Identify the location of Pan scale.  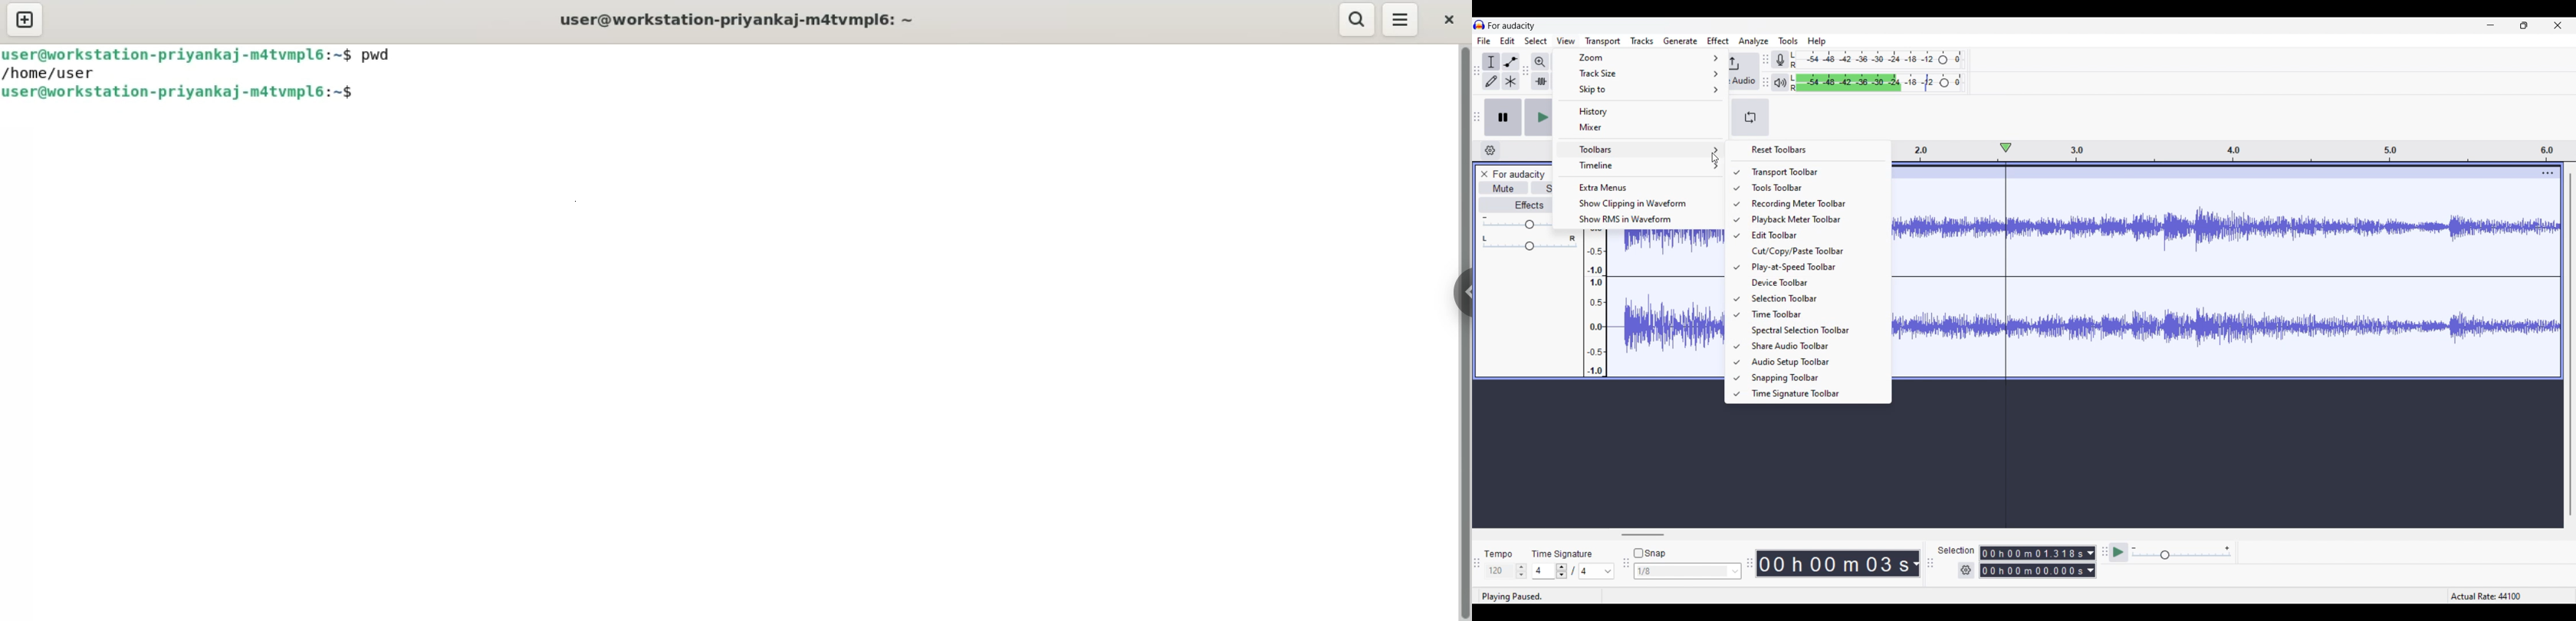
(1531, 243).